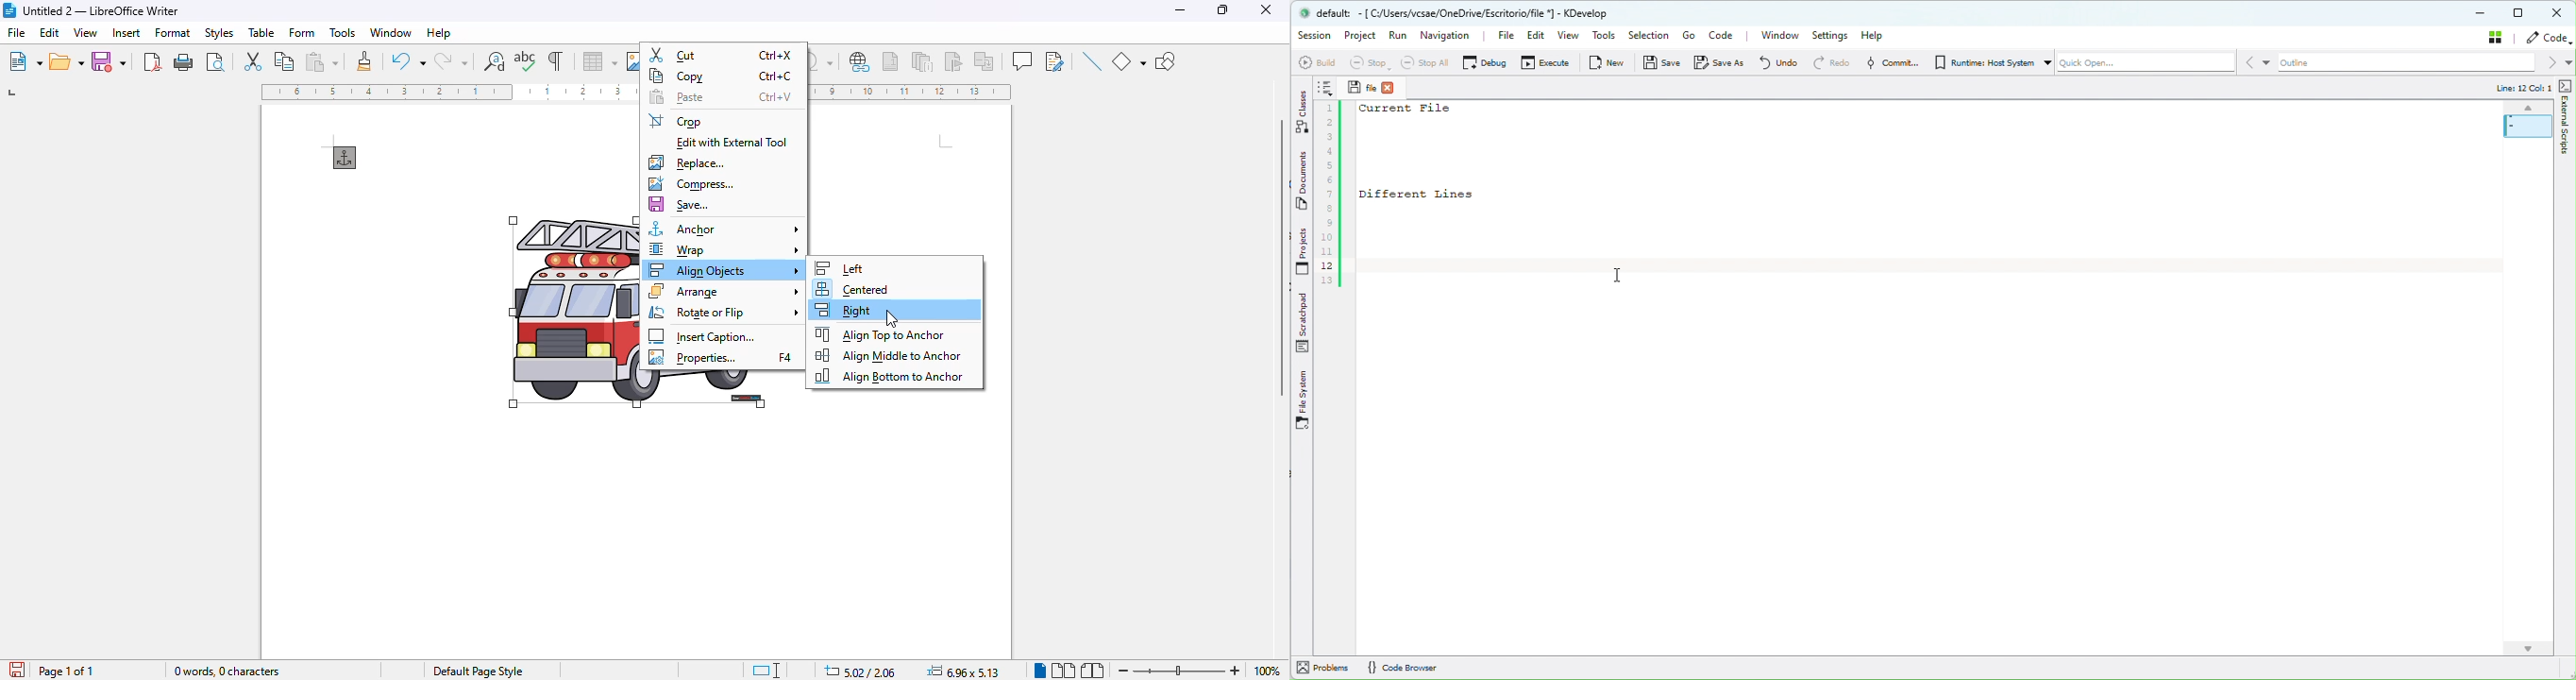 Image resolution: width=2576 pixels, height=700 pixels. Describe the element at coordinates (261, 32) in the screenshot. I see `table` at that location.